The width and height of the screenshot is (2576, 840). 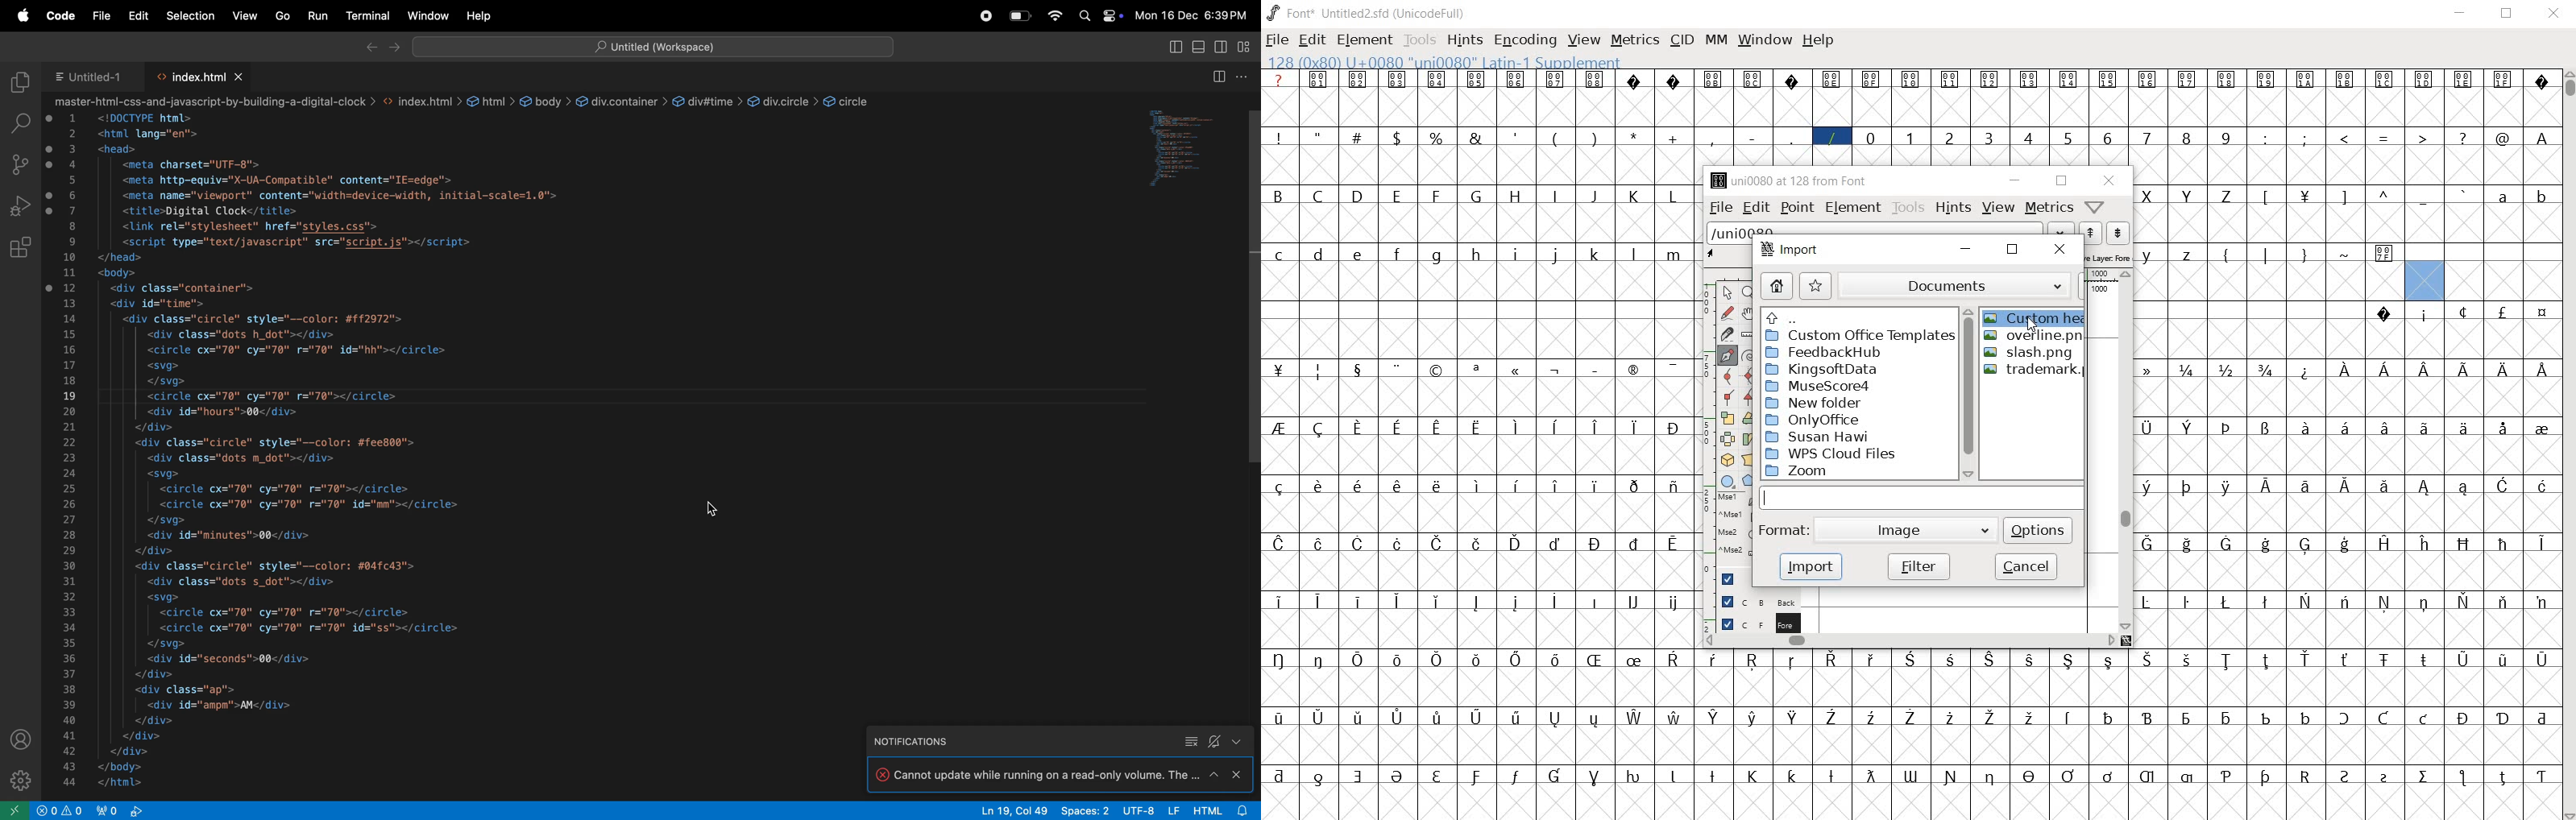 What do you see at coordinates (1596, 371) in the screenshot?
I see `glyph` at bounding box center [1596, 371].